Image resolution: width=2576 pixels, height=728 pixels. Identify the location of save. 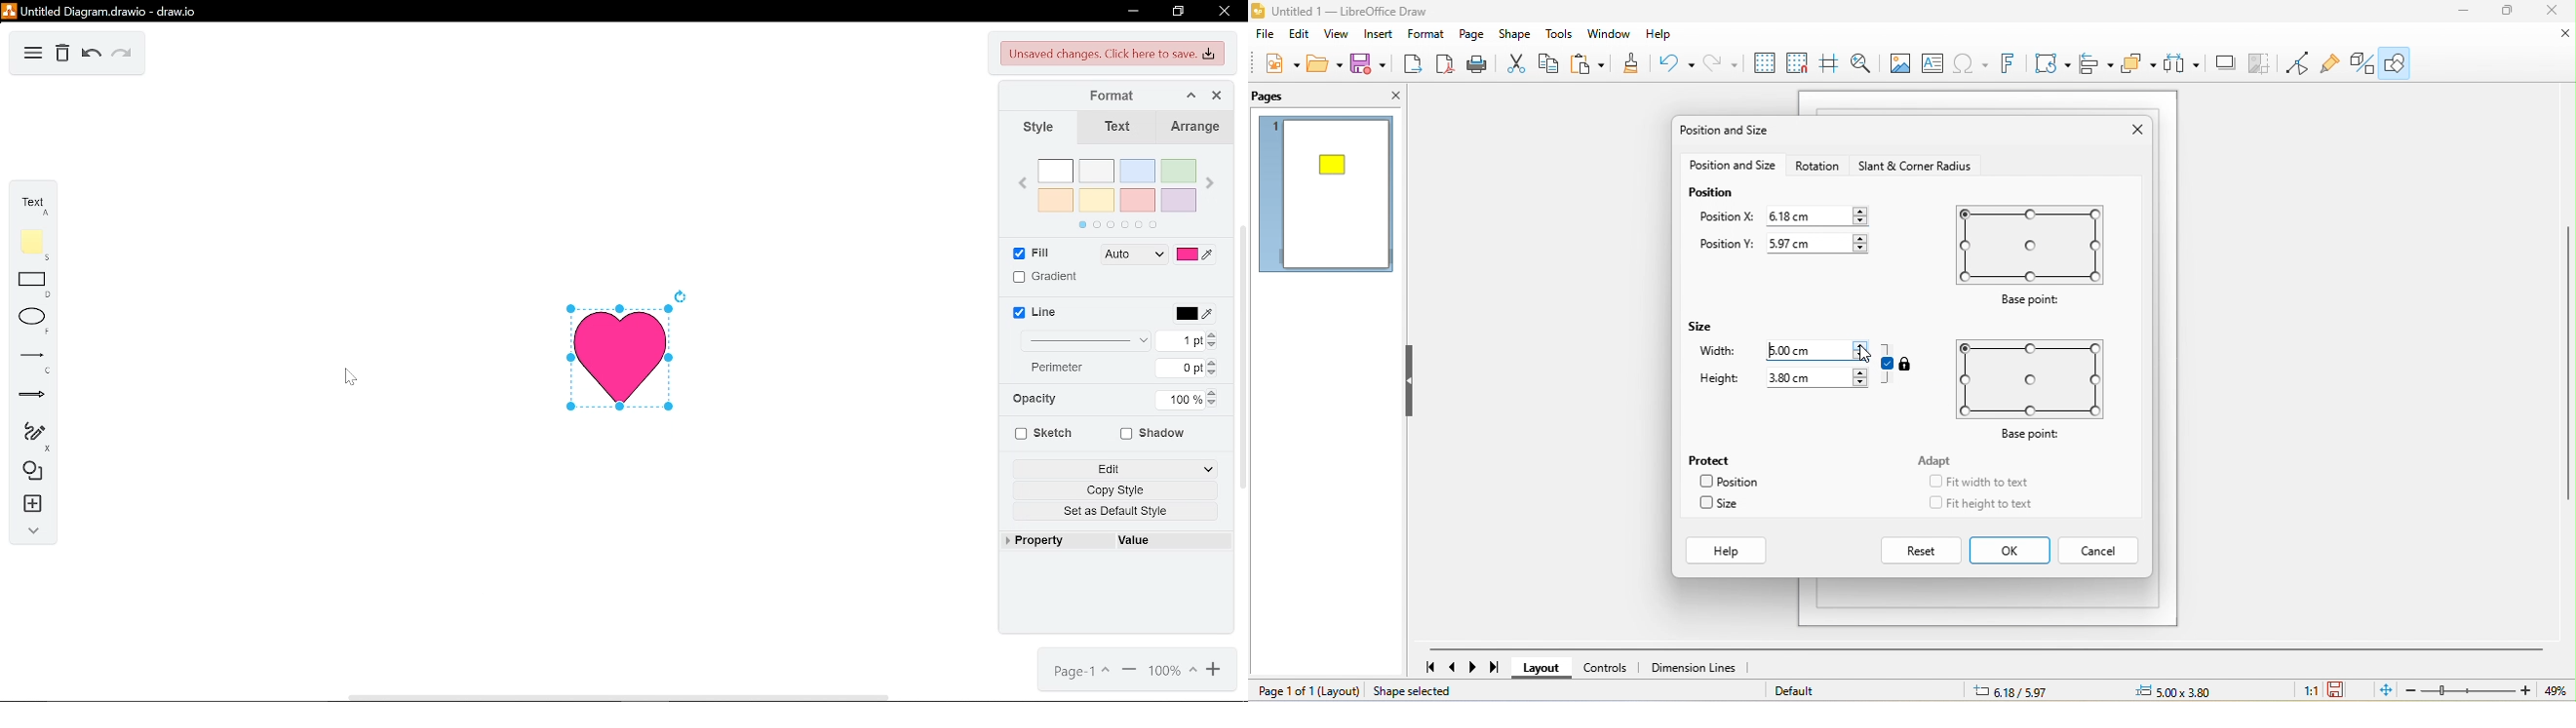
(1370, 65).